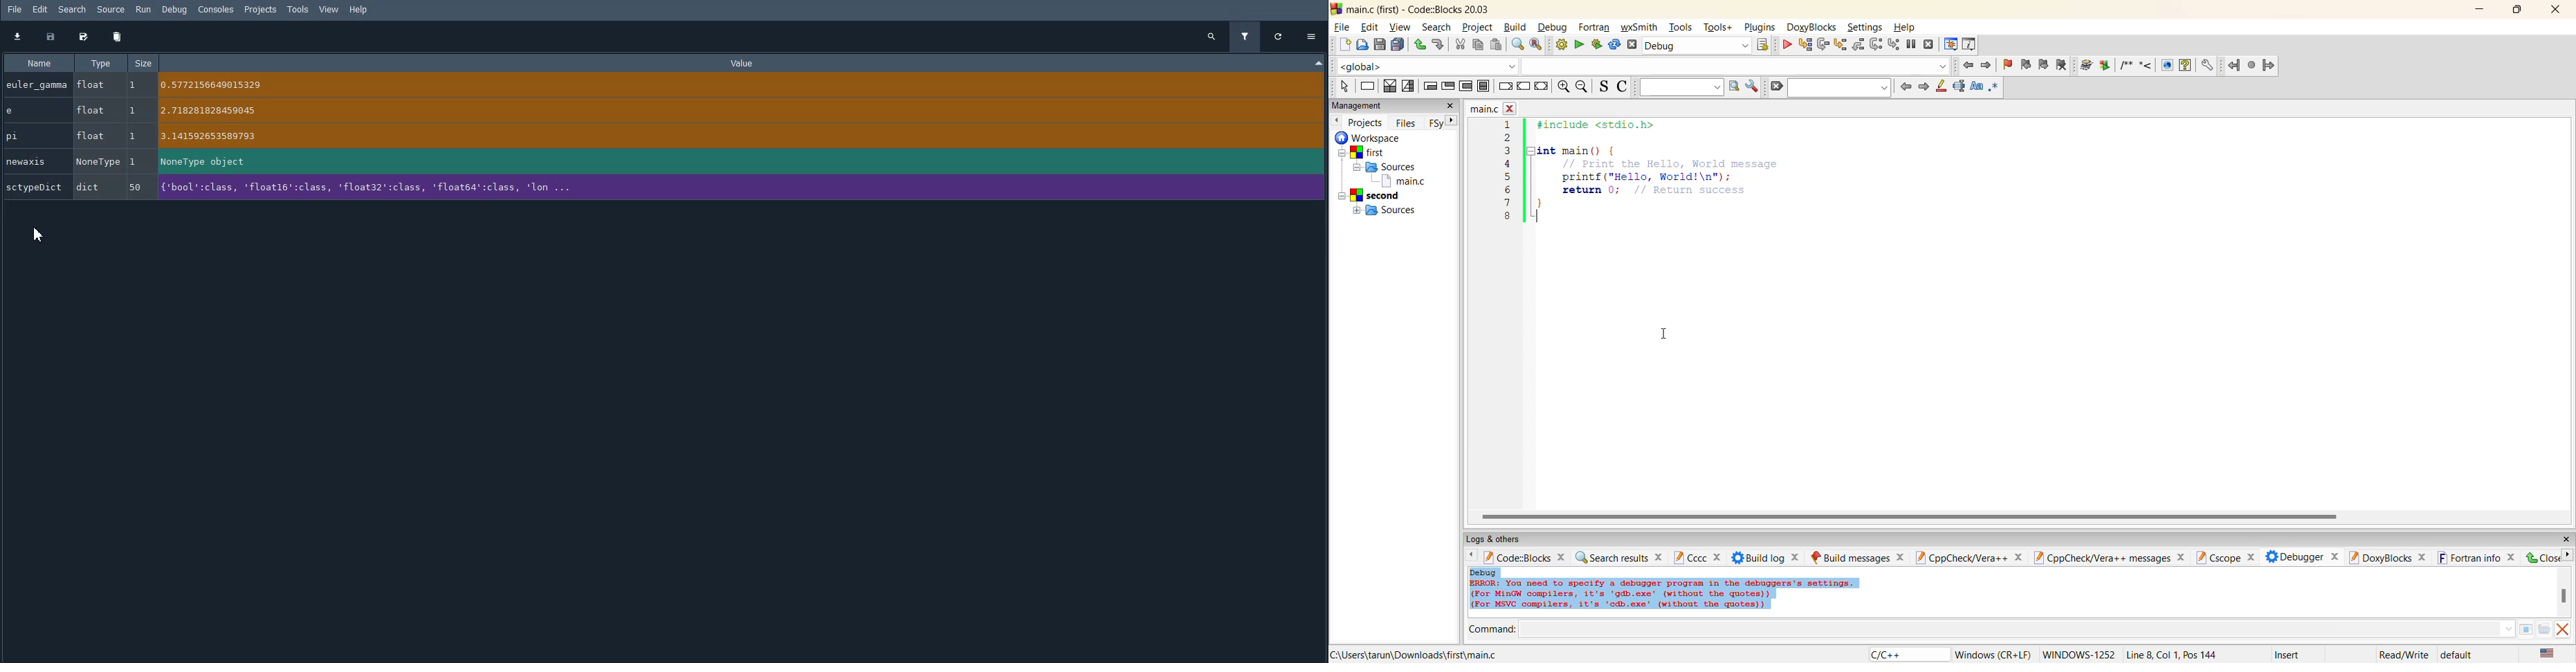  Describe the element at coordinates (1434, 124) in the screenshot. I see `FSY` at that location.